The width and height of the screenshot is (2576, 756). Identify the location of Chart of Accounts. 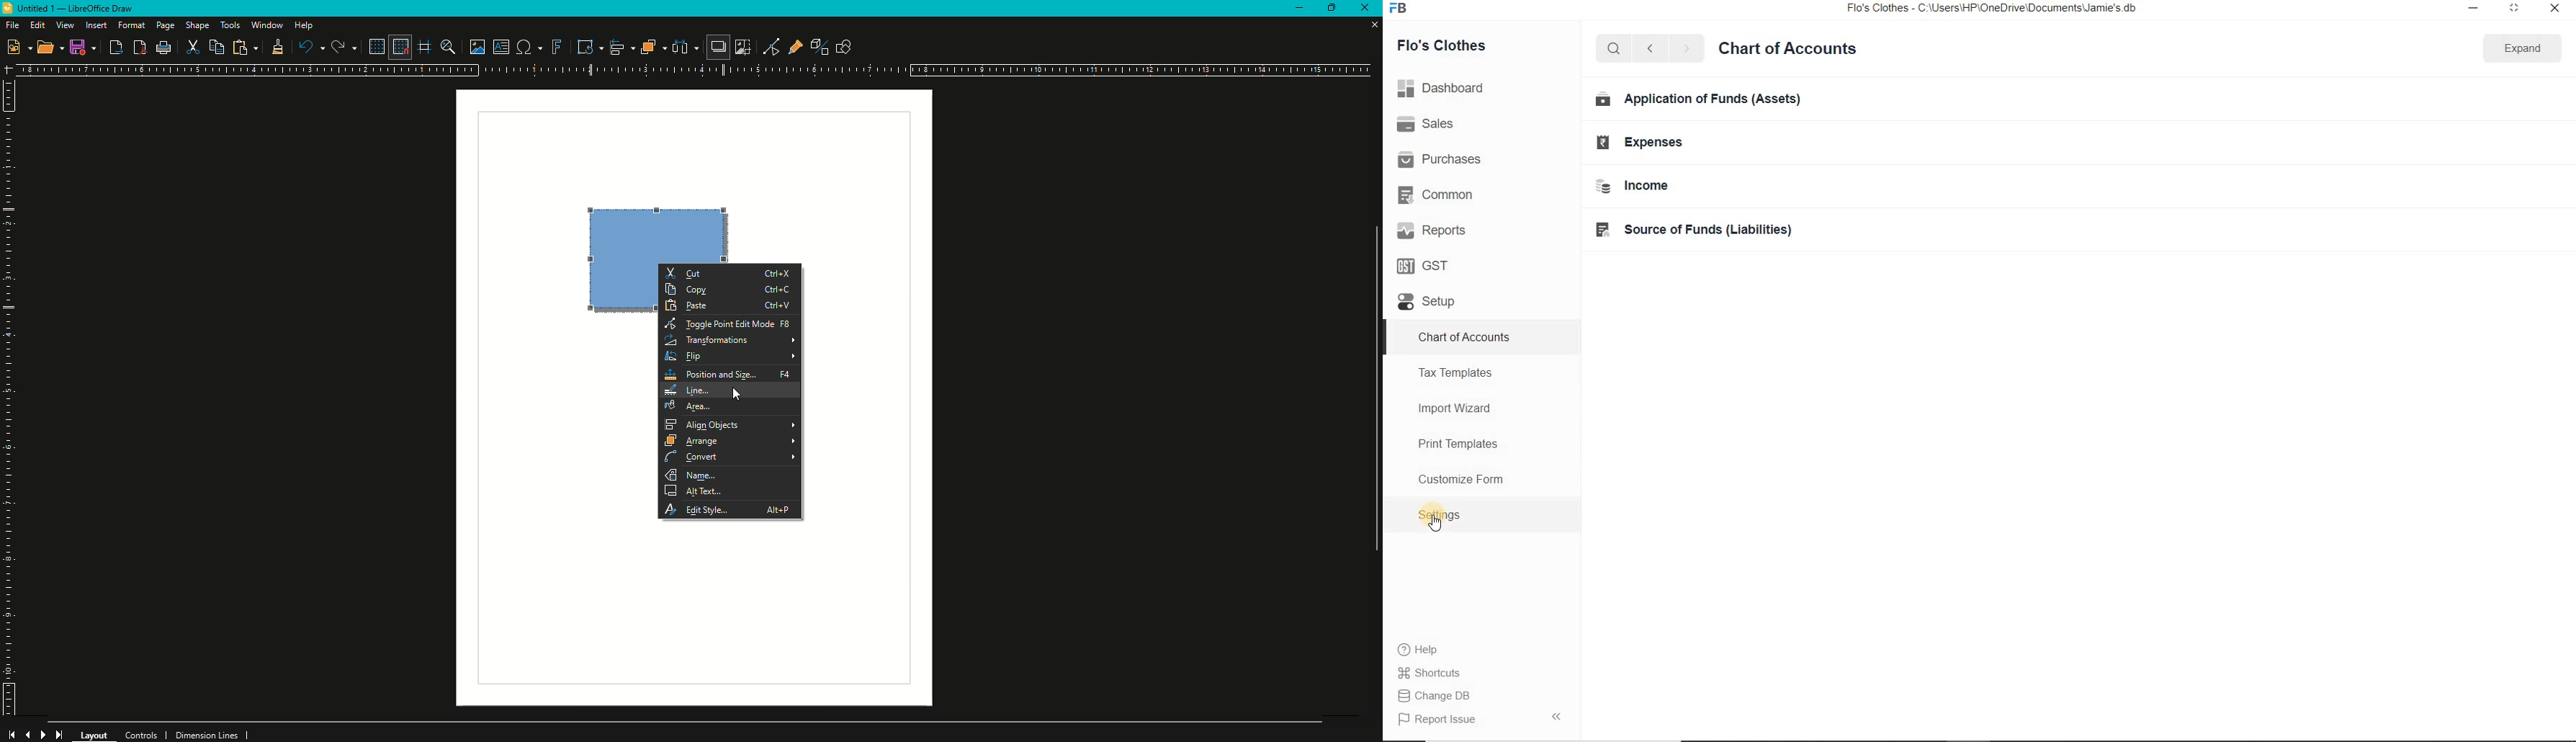
(1808, 50).